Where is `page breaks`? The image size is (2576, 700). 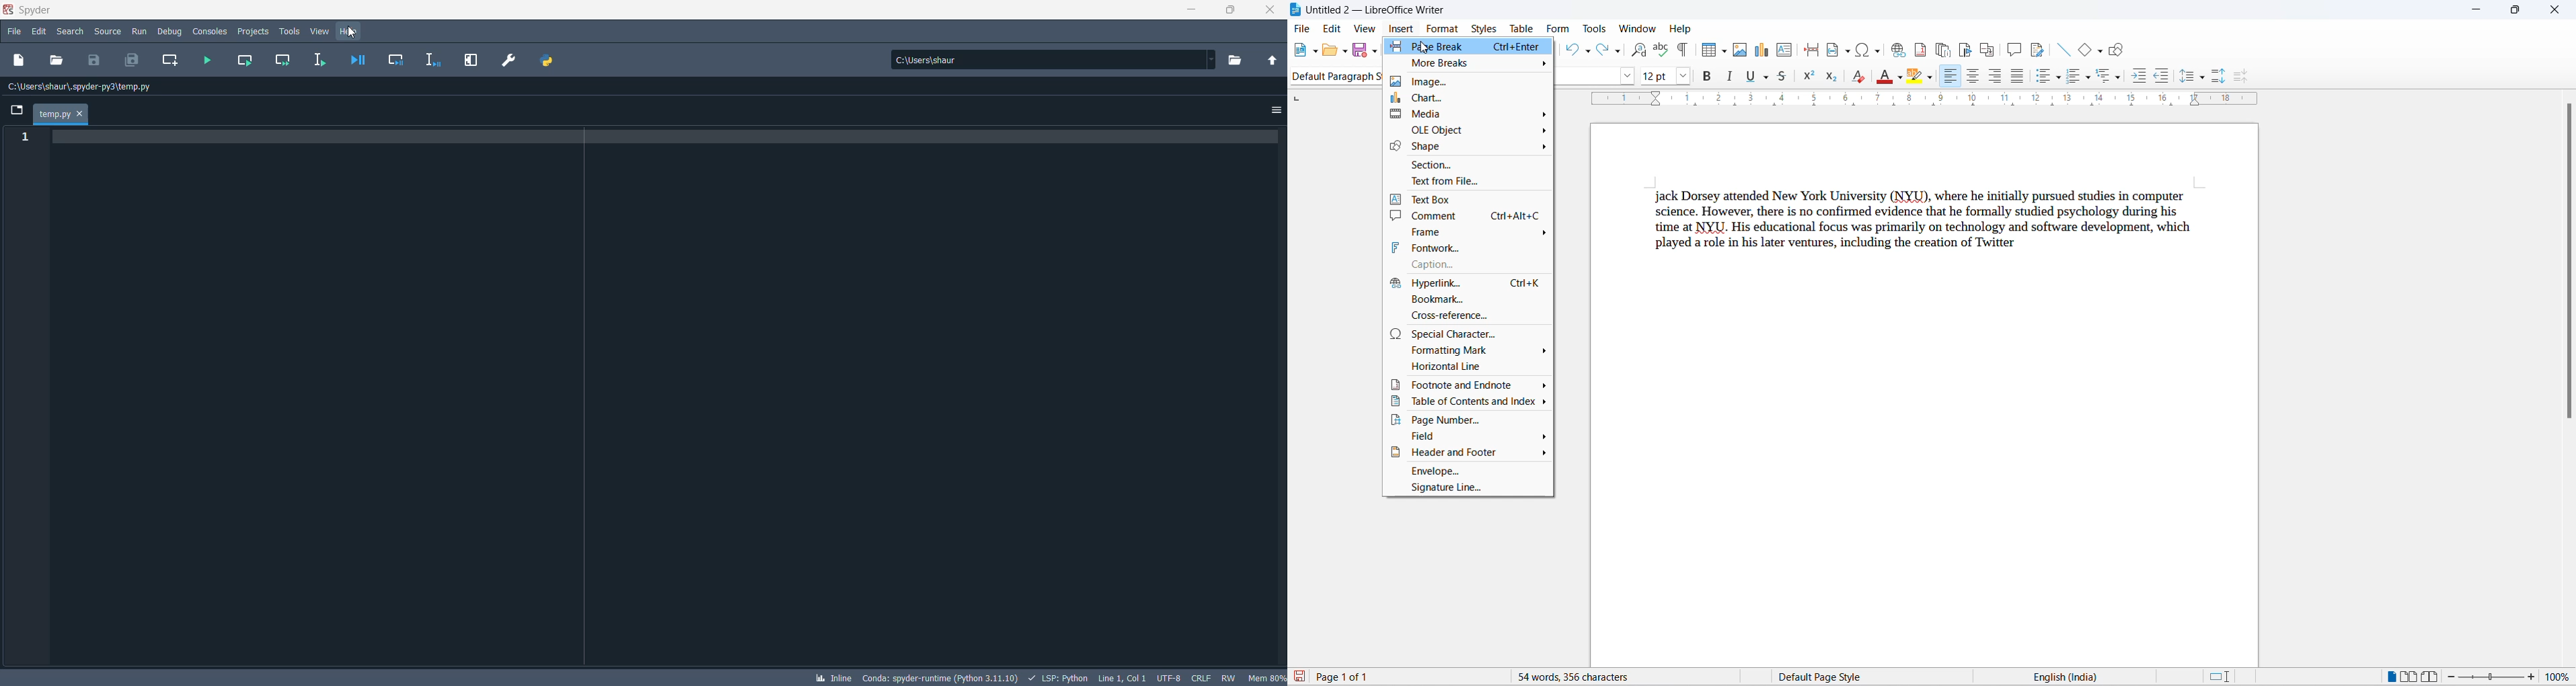
page breaks is located at coordinates (1474, 46).